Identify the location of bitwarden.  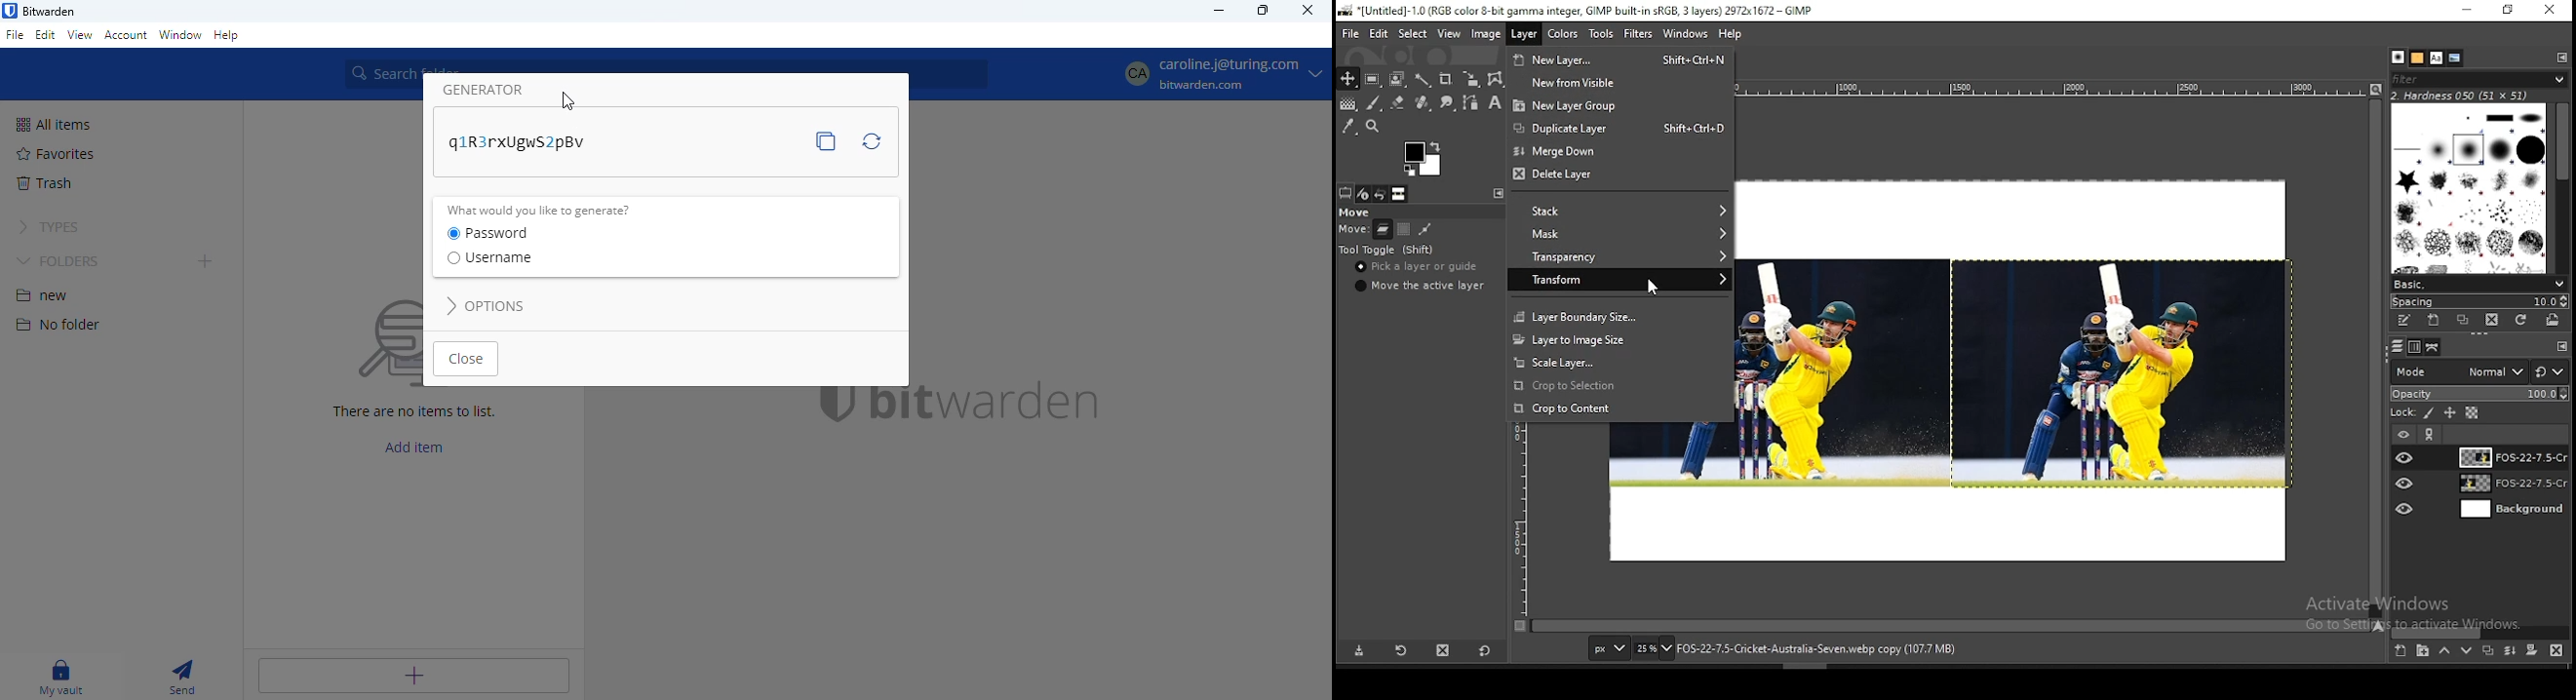
(49, 11).